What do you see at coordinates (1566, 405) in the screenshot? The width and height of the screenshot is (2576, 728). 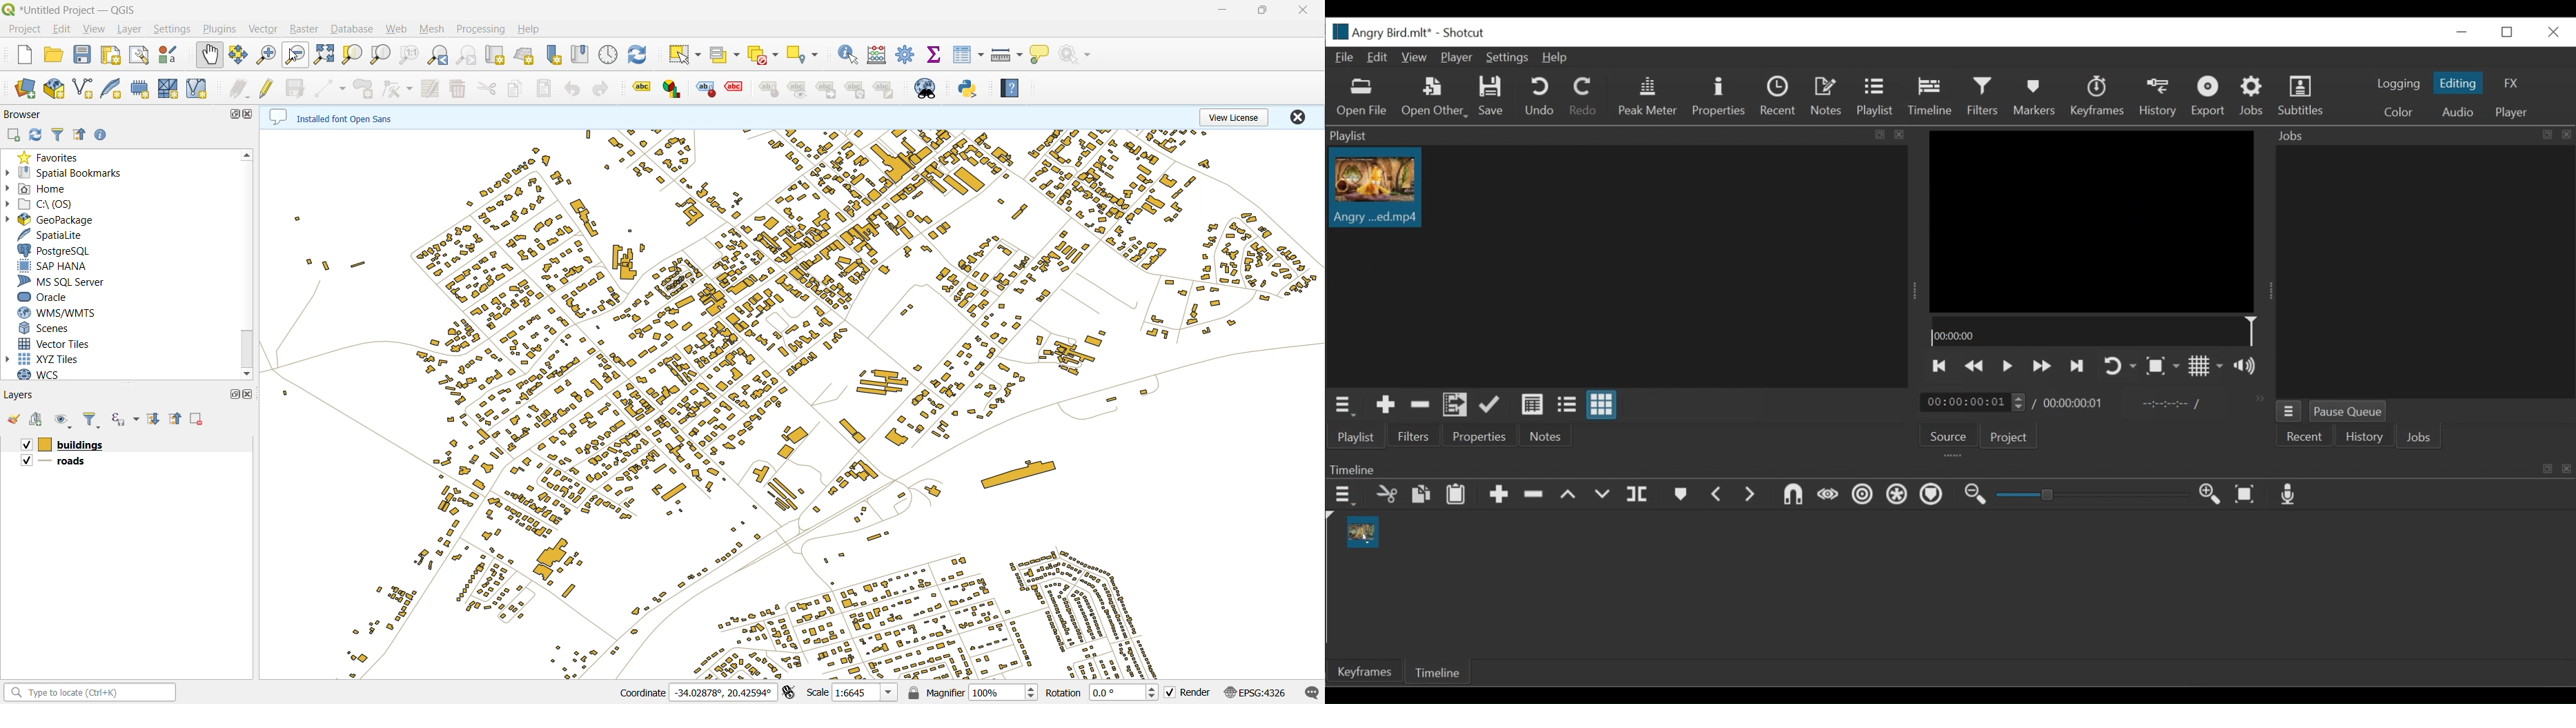 I see `View as files` at bounding box center [1566, 405].